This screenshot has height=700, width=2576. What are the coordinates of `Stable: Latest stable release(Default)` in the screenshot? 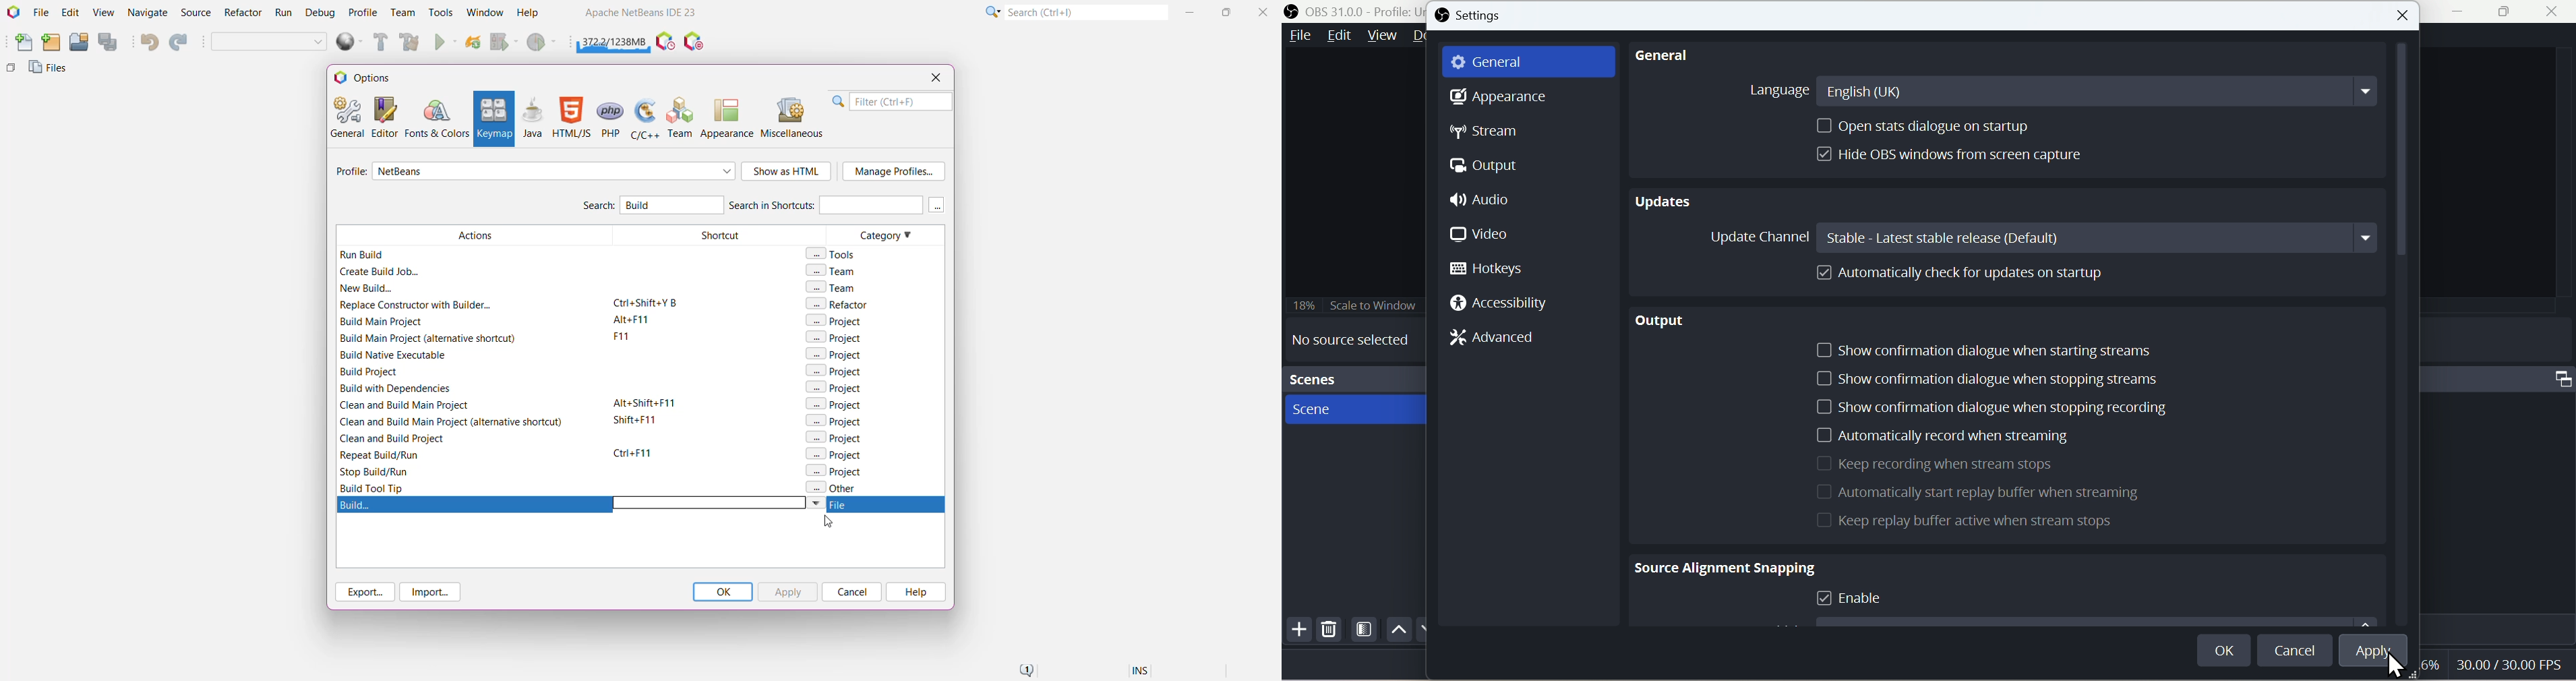 It's located at (2101, 237).